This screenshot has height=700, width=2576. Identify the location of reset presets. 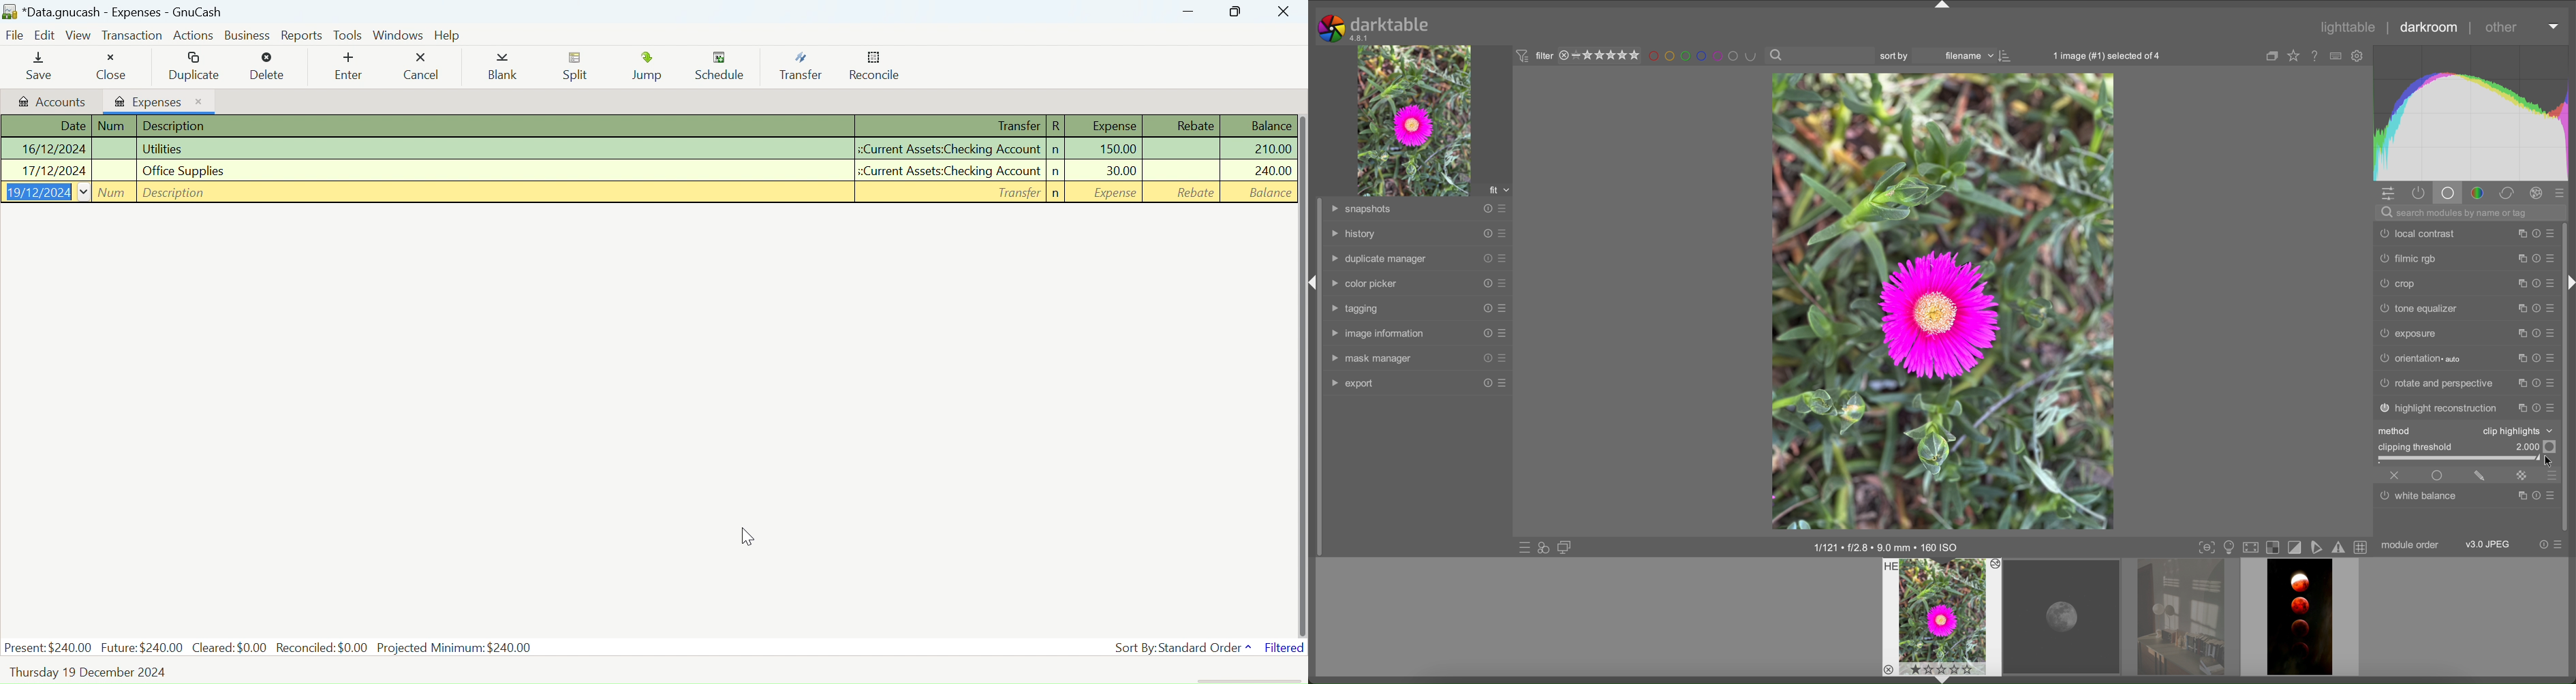
(2535, 495).